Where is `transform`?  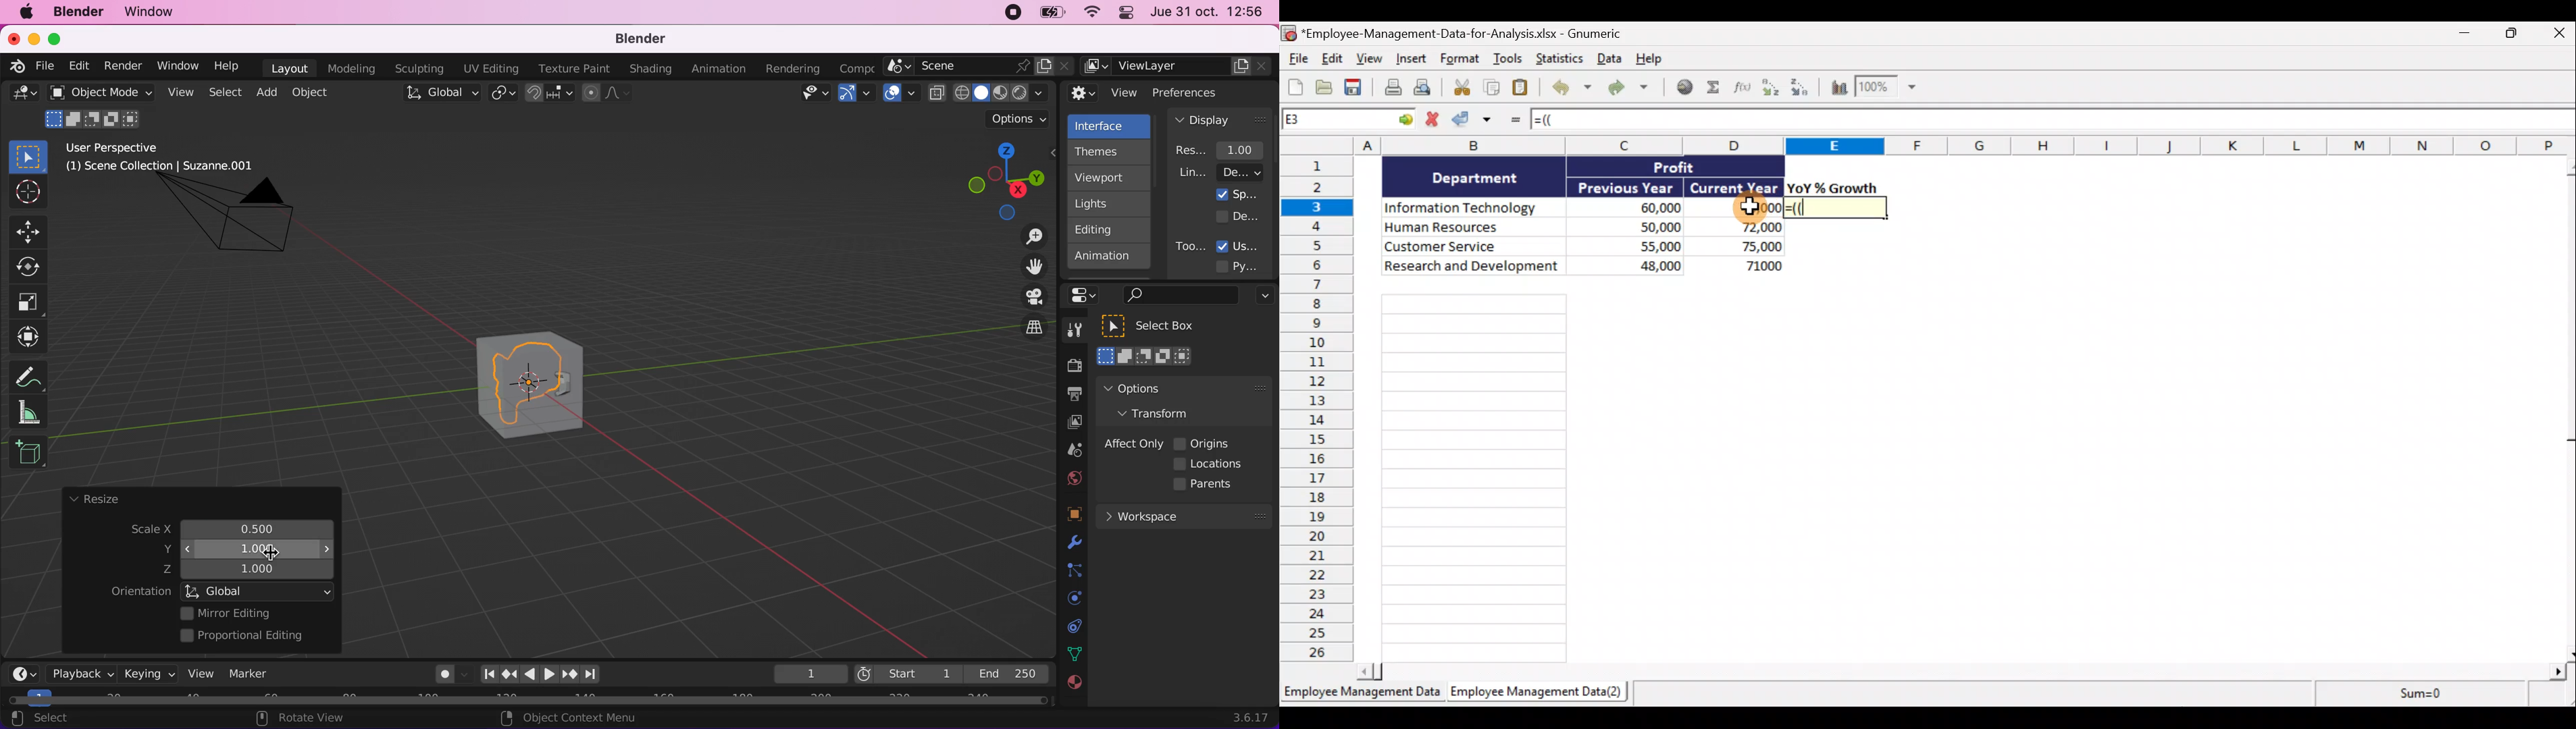
transform is located at coordinates (1164, 412).